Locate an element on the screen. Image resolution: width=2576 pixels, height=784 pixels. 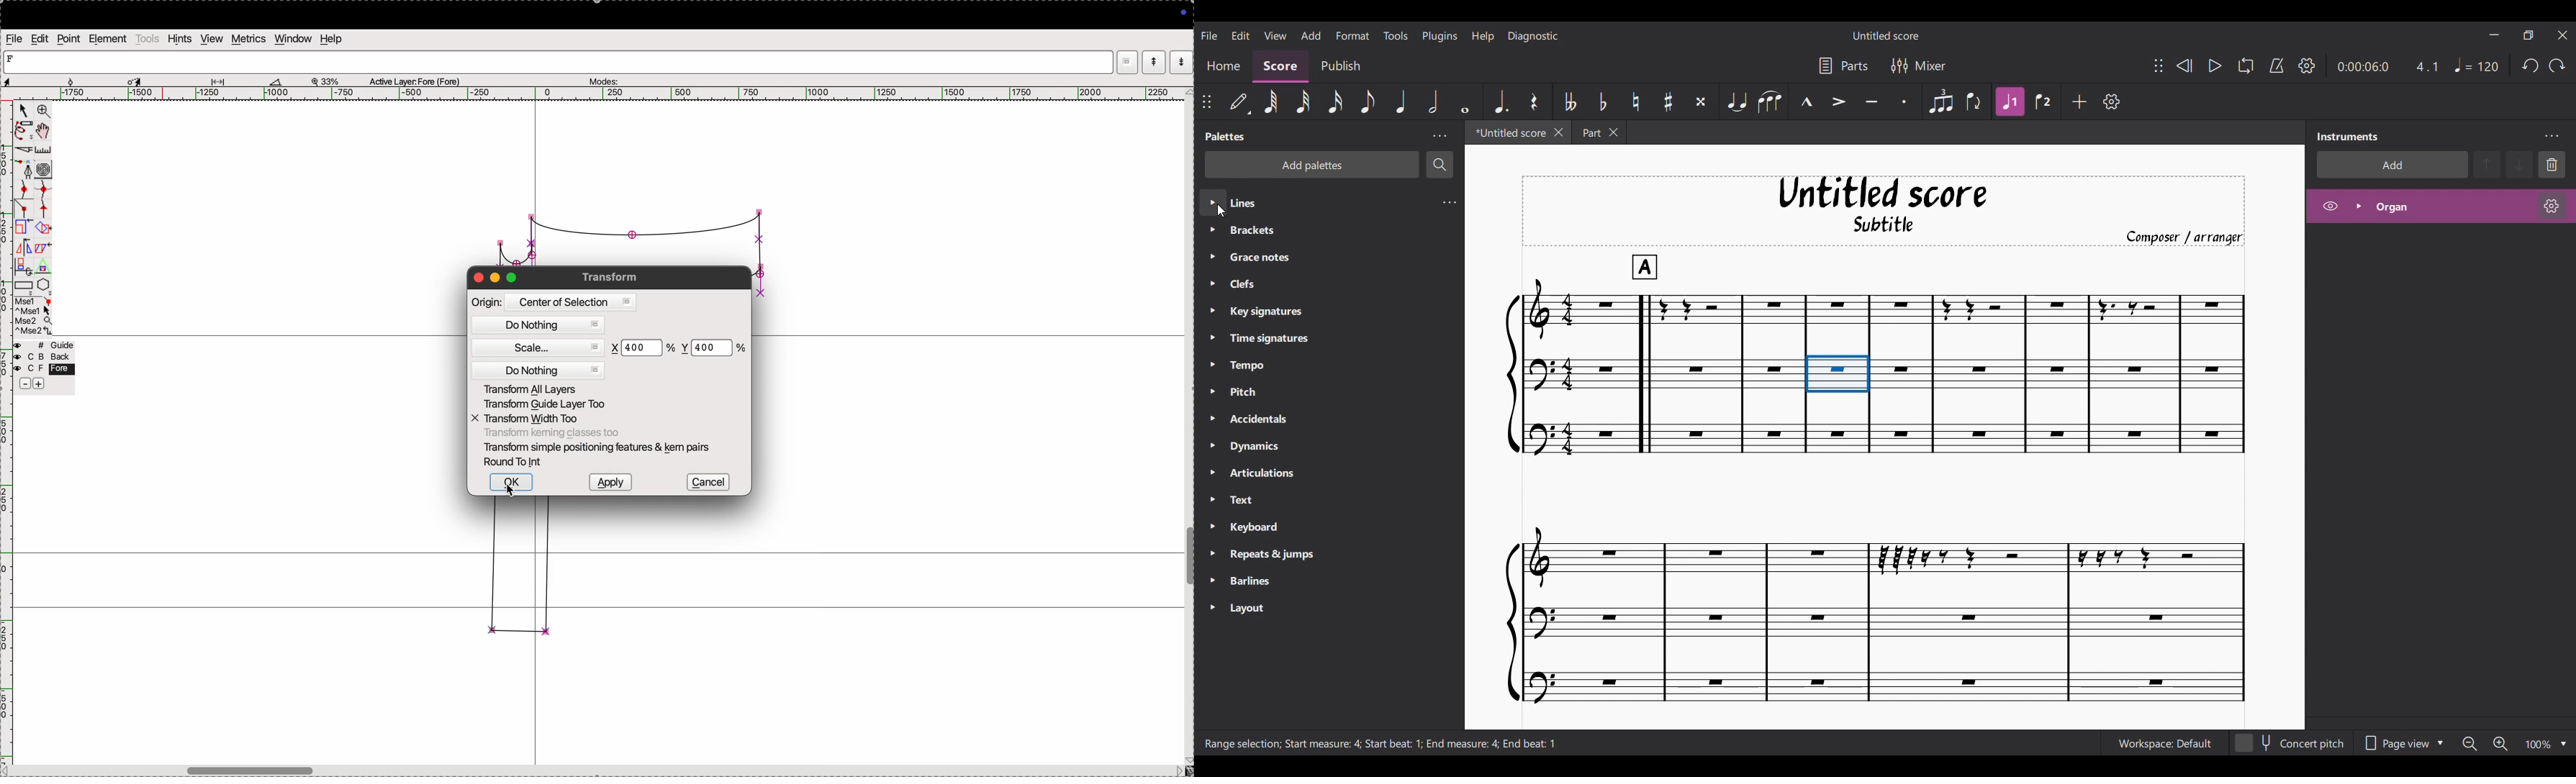
glide is located at coordinates (221, 81).